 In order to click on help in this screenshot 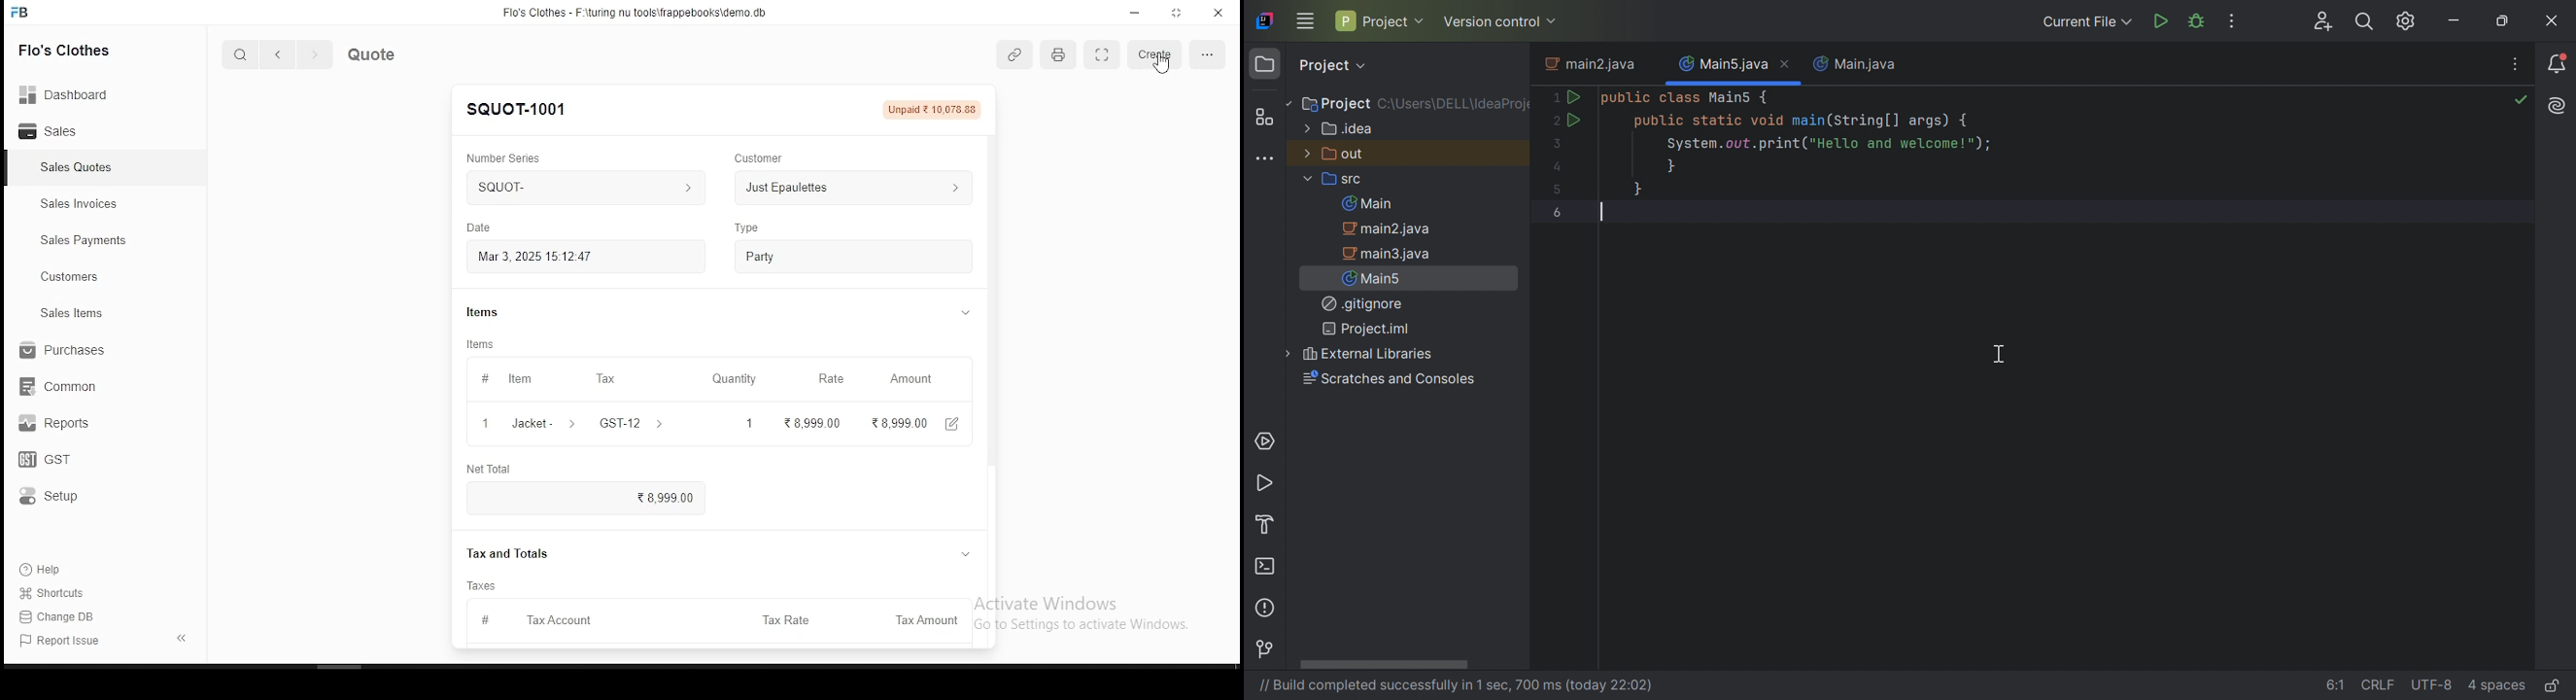, I will do `click(47, 569)`.